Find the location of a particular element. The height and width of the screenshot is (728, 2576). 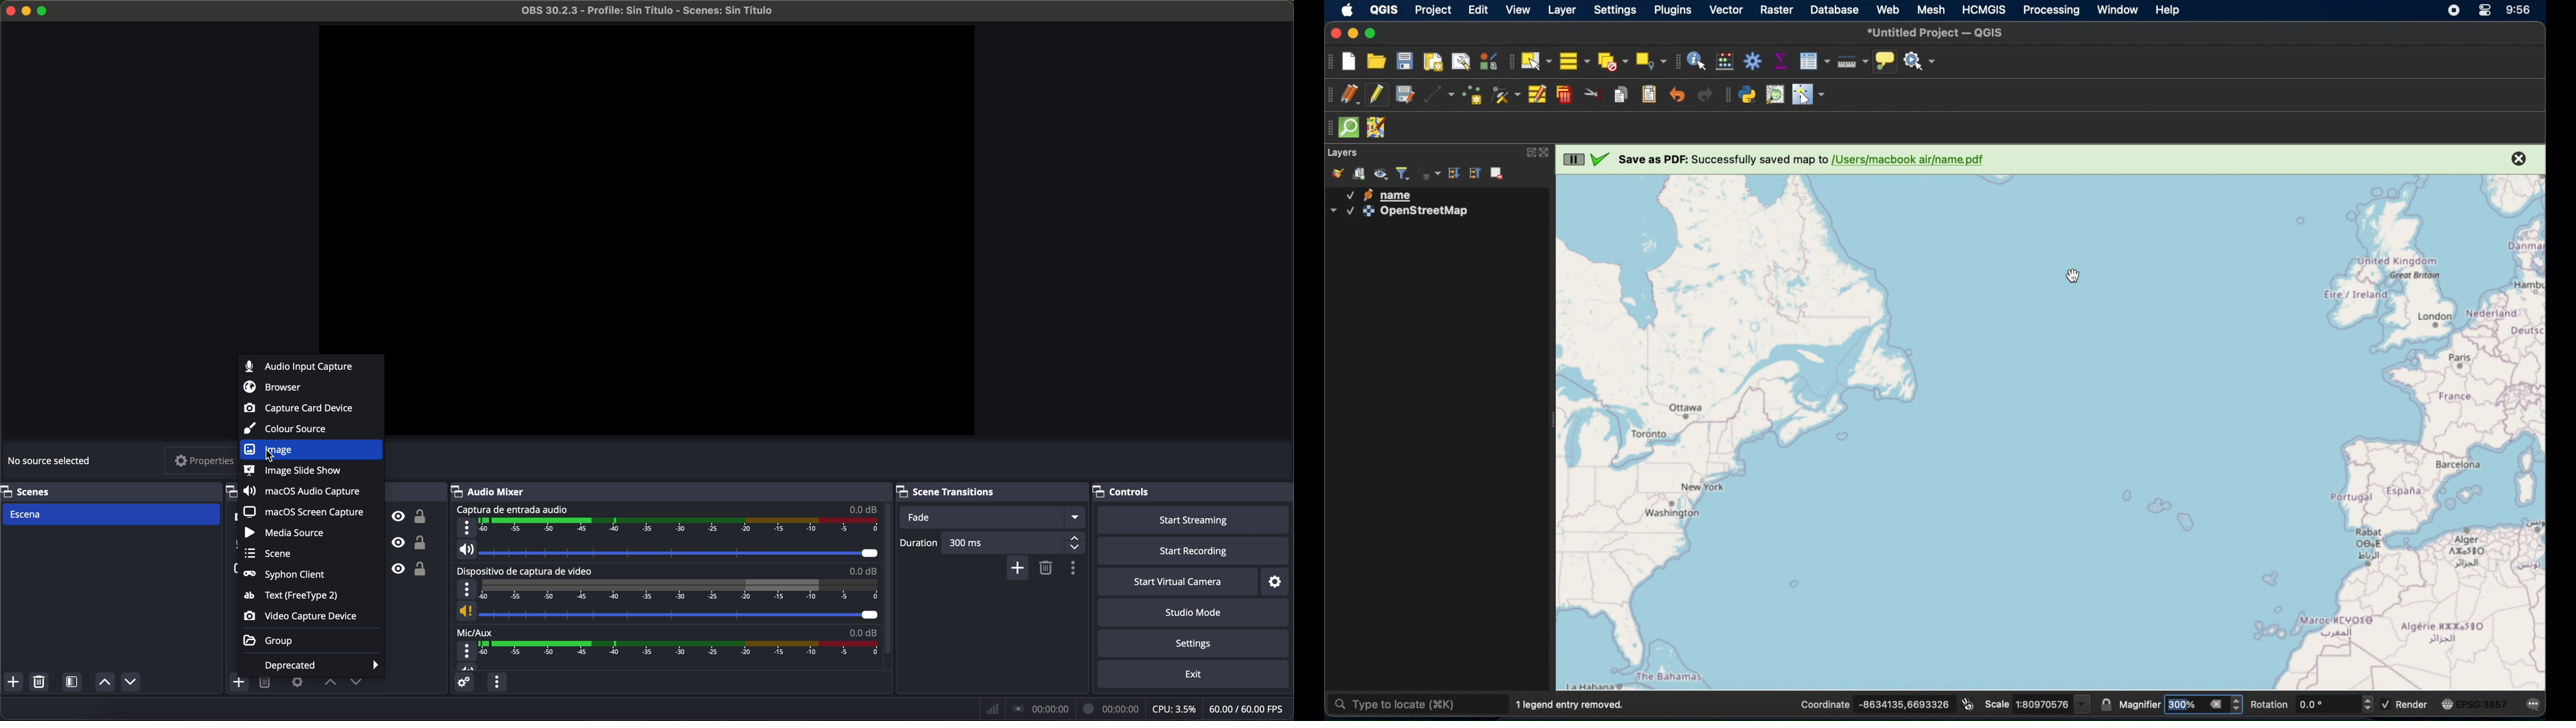

macOS screen capture is located at coordinates (305, 511).